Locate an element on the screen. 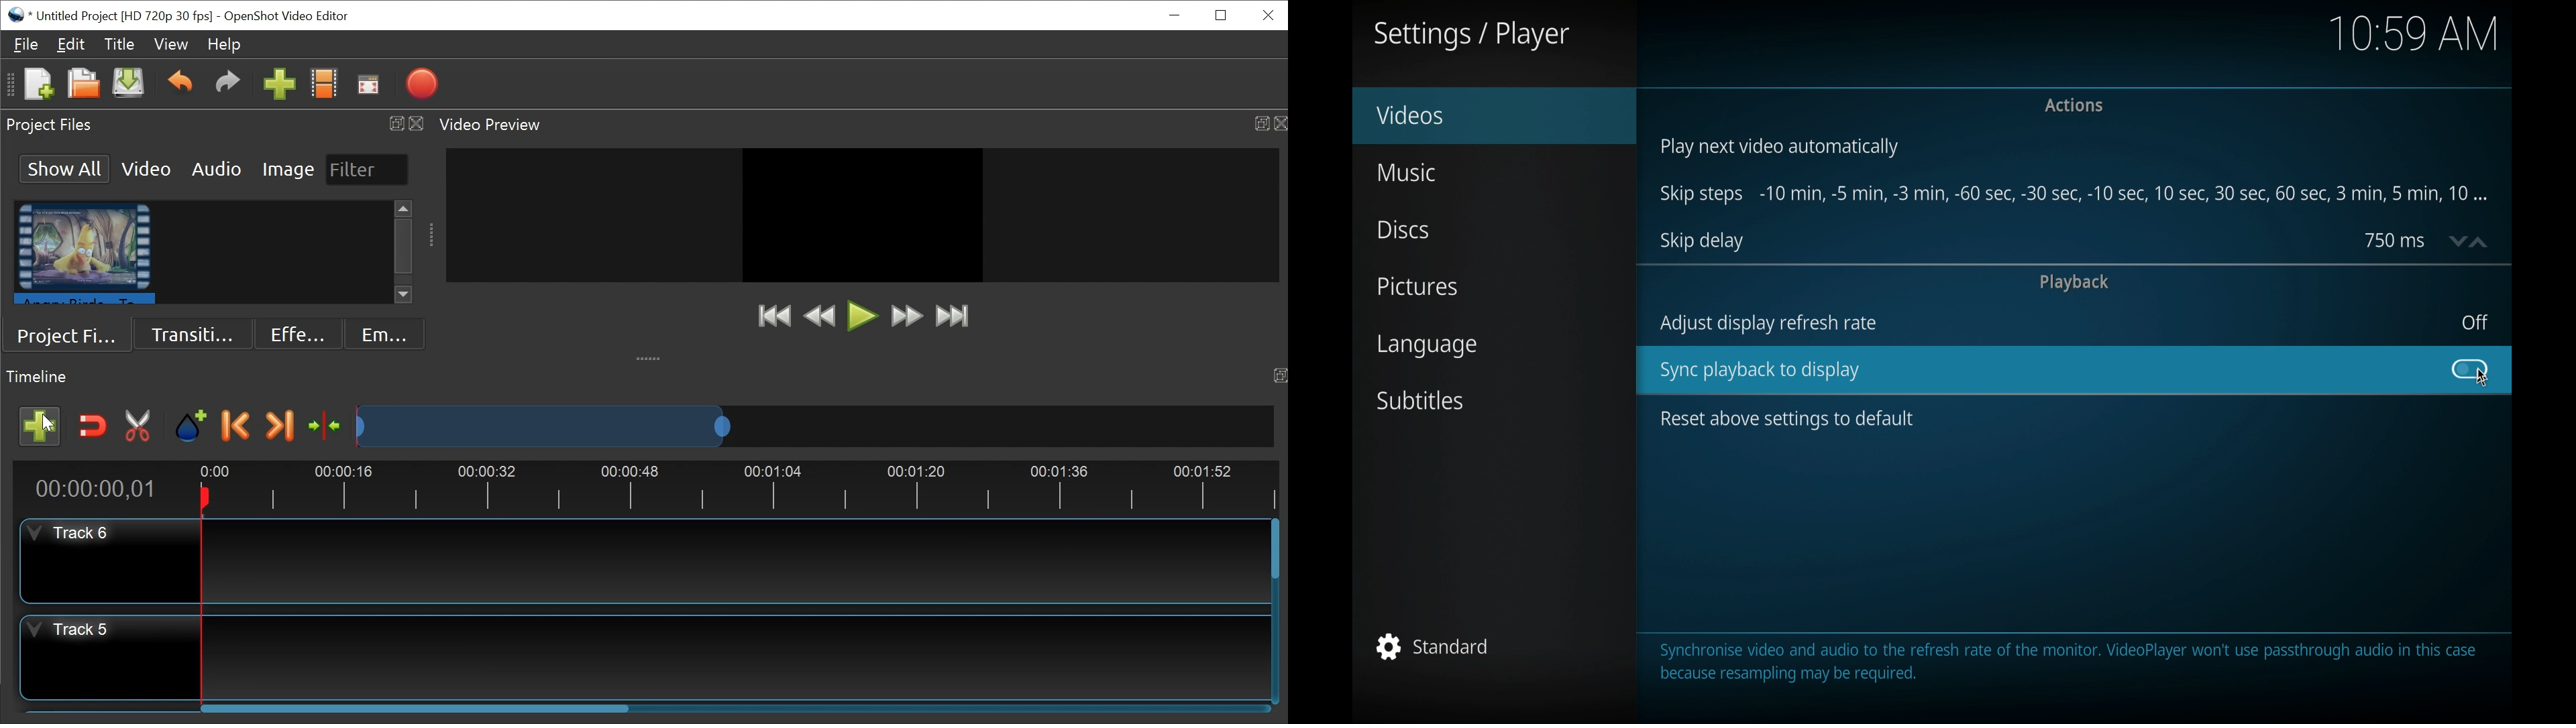 This screenshot has width=2576, height=728. sync playback to display is located at coordinates (1760, 371).